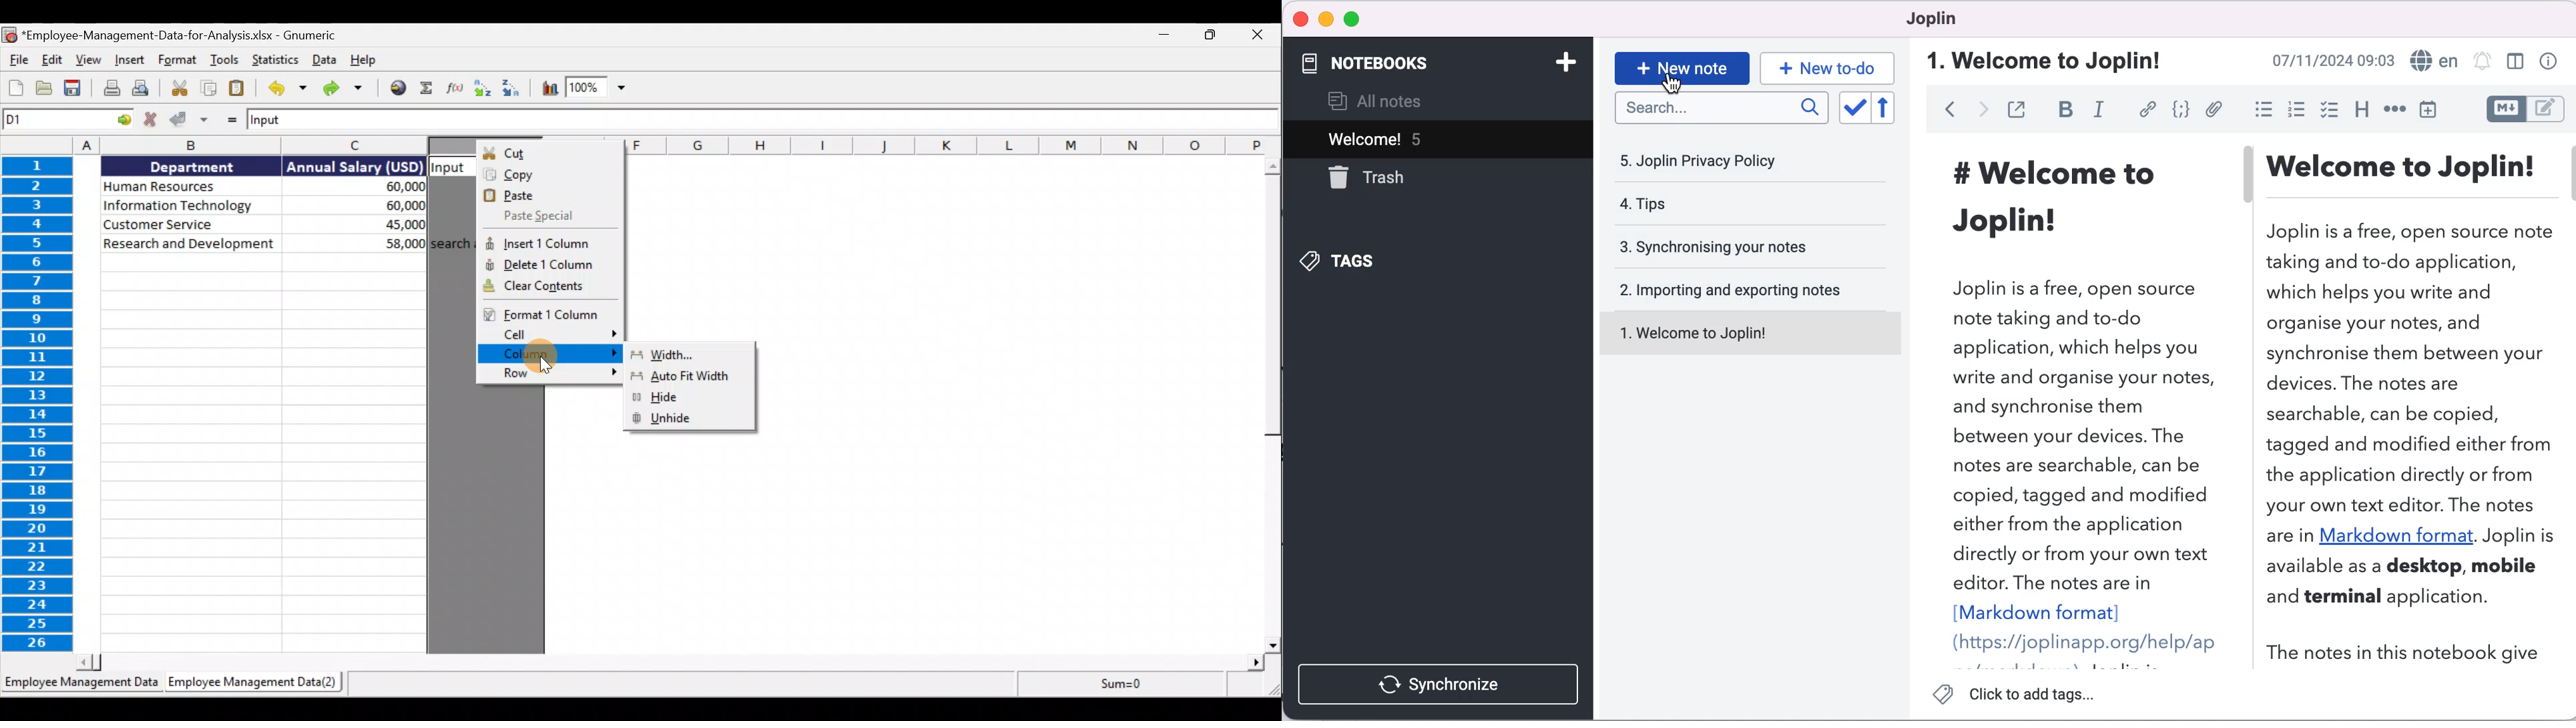 This screenshot has width=2576, height=728. I want to click on minimize, so click(1326, 19).